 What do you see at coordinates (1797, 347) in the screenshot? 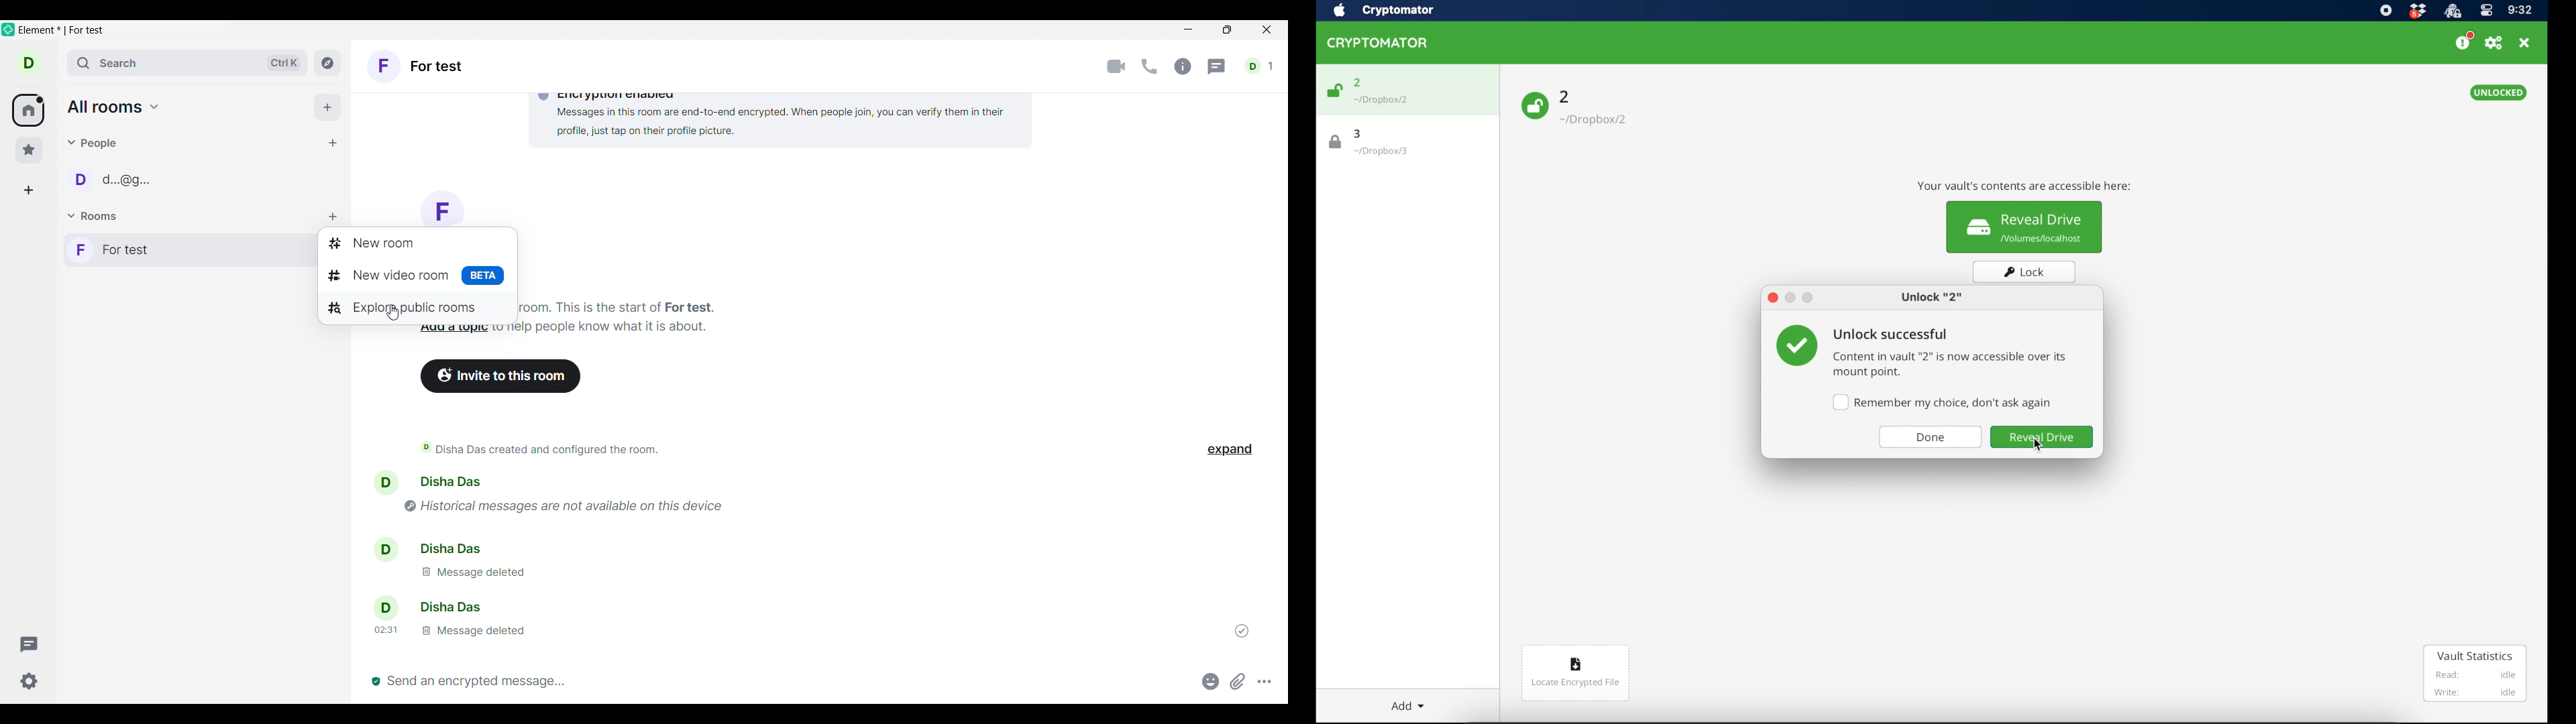
I see `check mark` at bounding box center [1797, 347].